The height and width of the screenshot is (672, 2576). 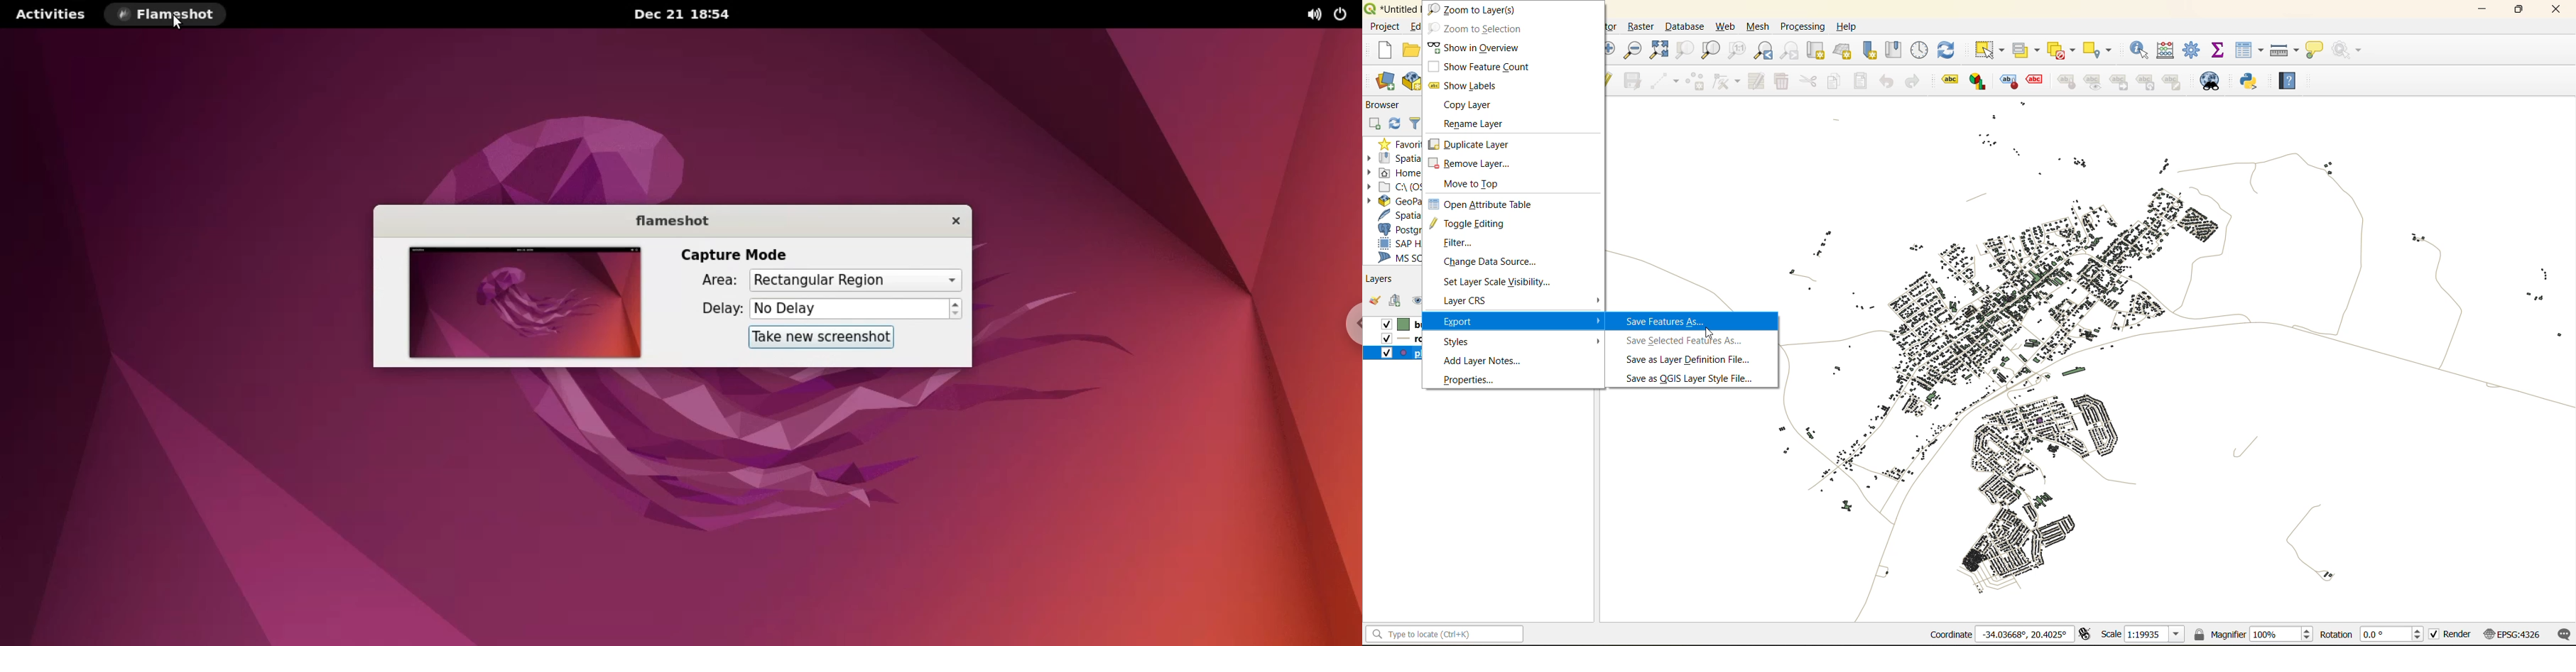 What do you see at coordinates (2176, 82) in the screenshot?
I see `change label properties` at bounding box center [2176, 82].